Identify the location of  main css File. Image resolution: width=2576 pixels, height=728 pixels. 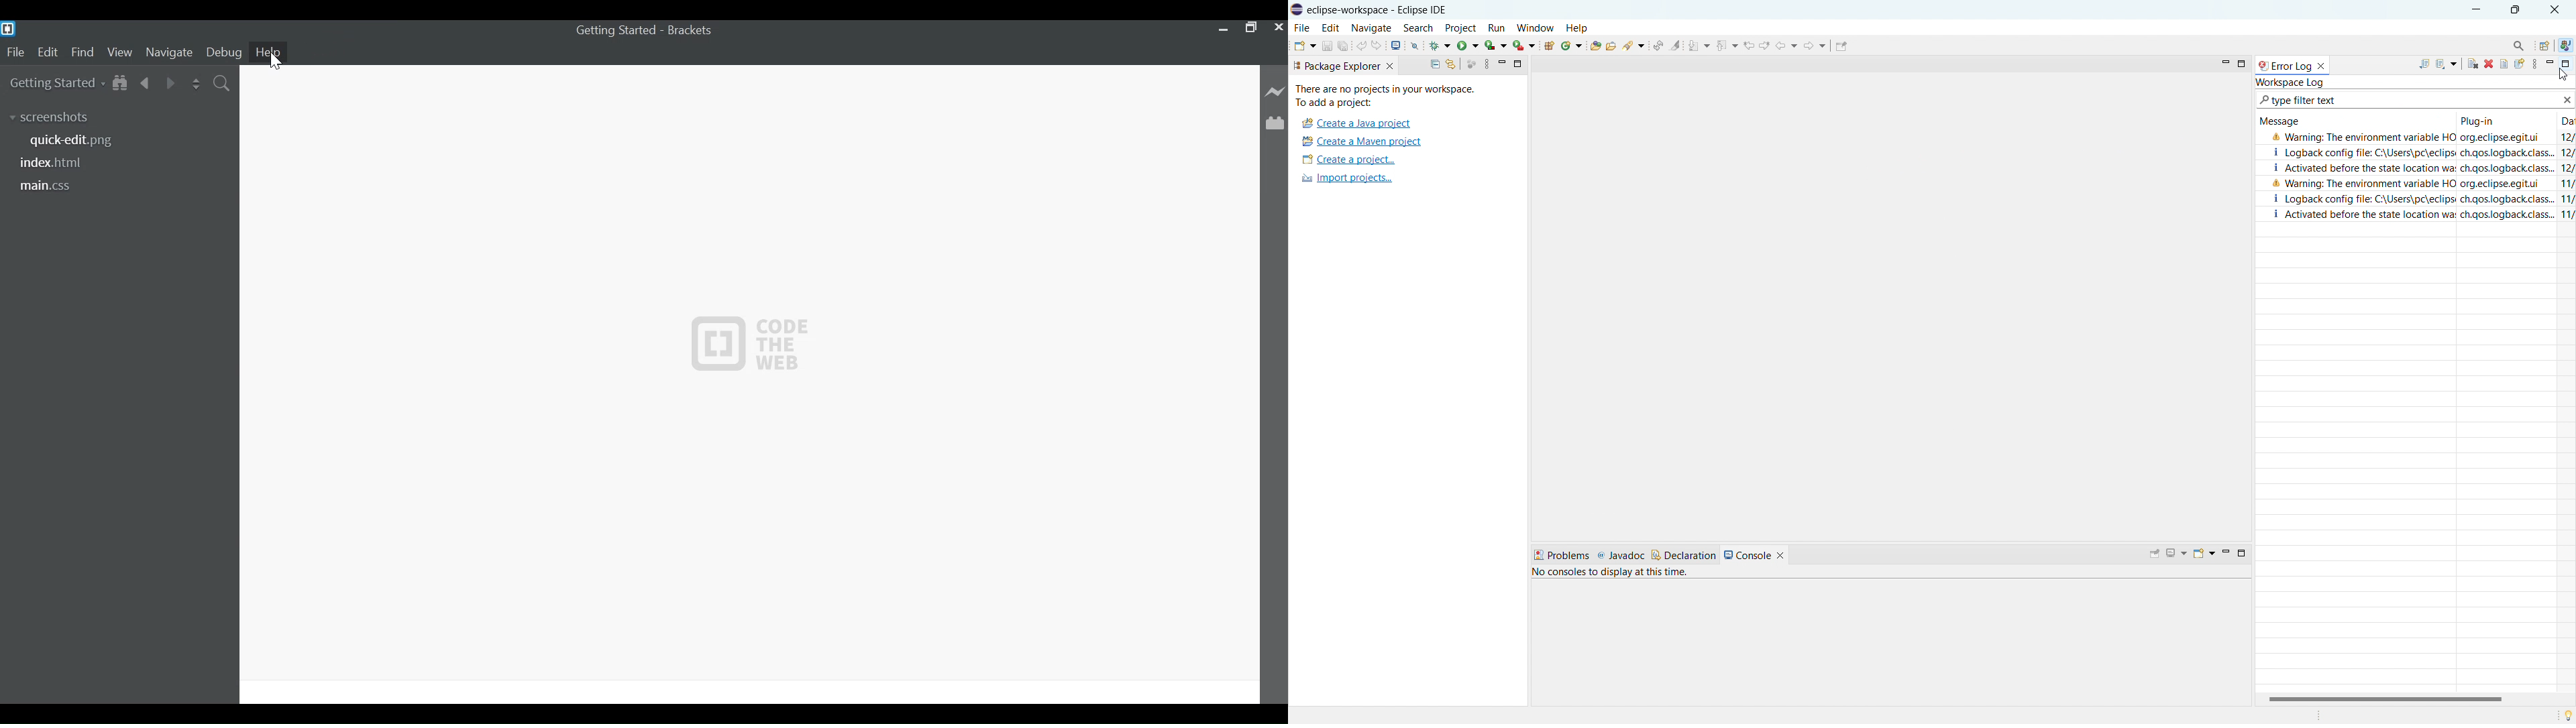
(56, 185).